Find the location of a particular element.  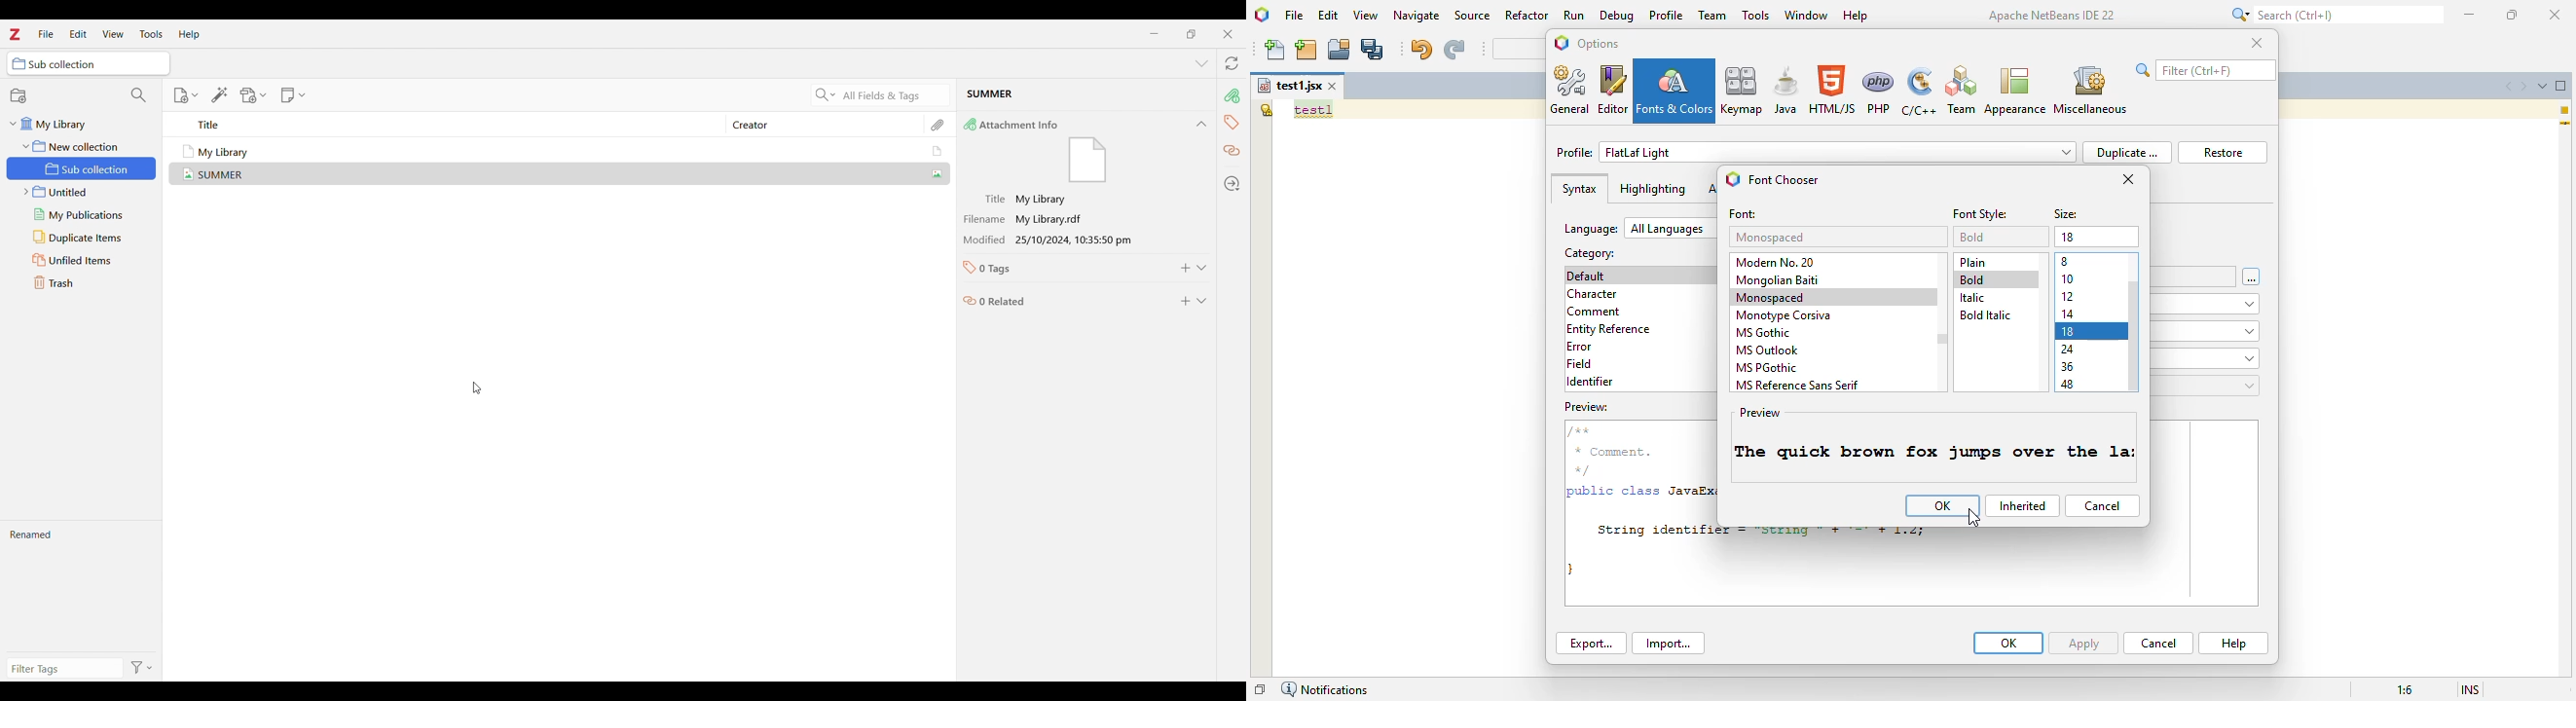

Close  is located at coordinates (1228, 34).